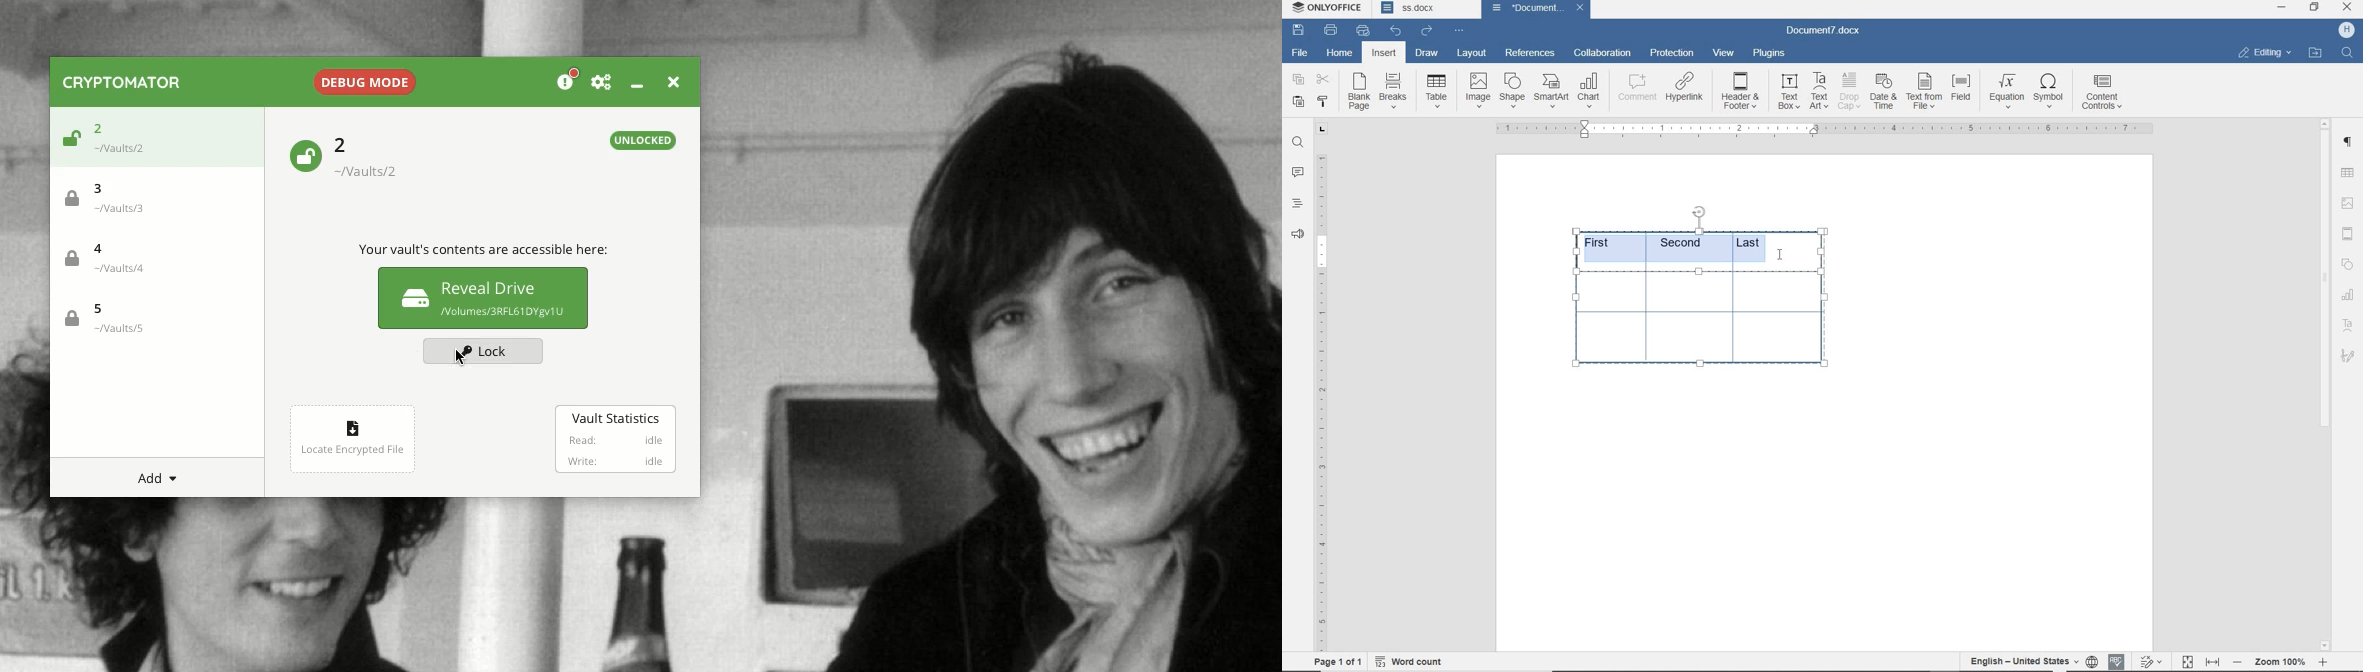 The height and width of the screenshot is (672, 2380). What do you see at coordinates (1741, 91) in the screenshot?
I see `header & footer` at bounding box center [1741, 91].